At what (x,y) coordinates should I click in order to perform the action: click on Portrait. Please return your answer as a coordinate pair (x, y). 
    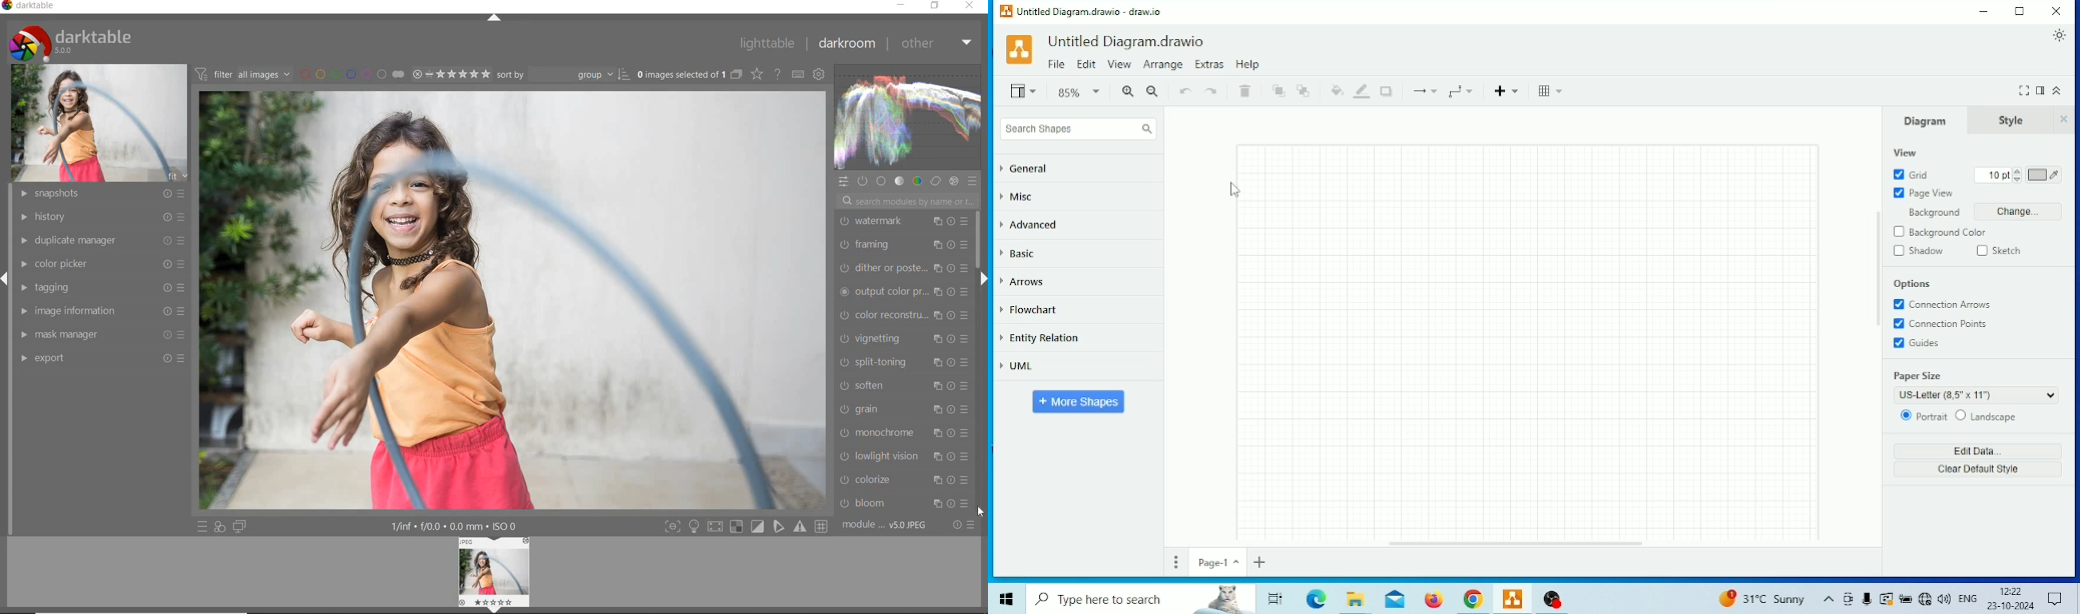
    Looking at the image, I should click on (1922, 416).